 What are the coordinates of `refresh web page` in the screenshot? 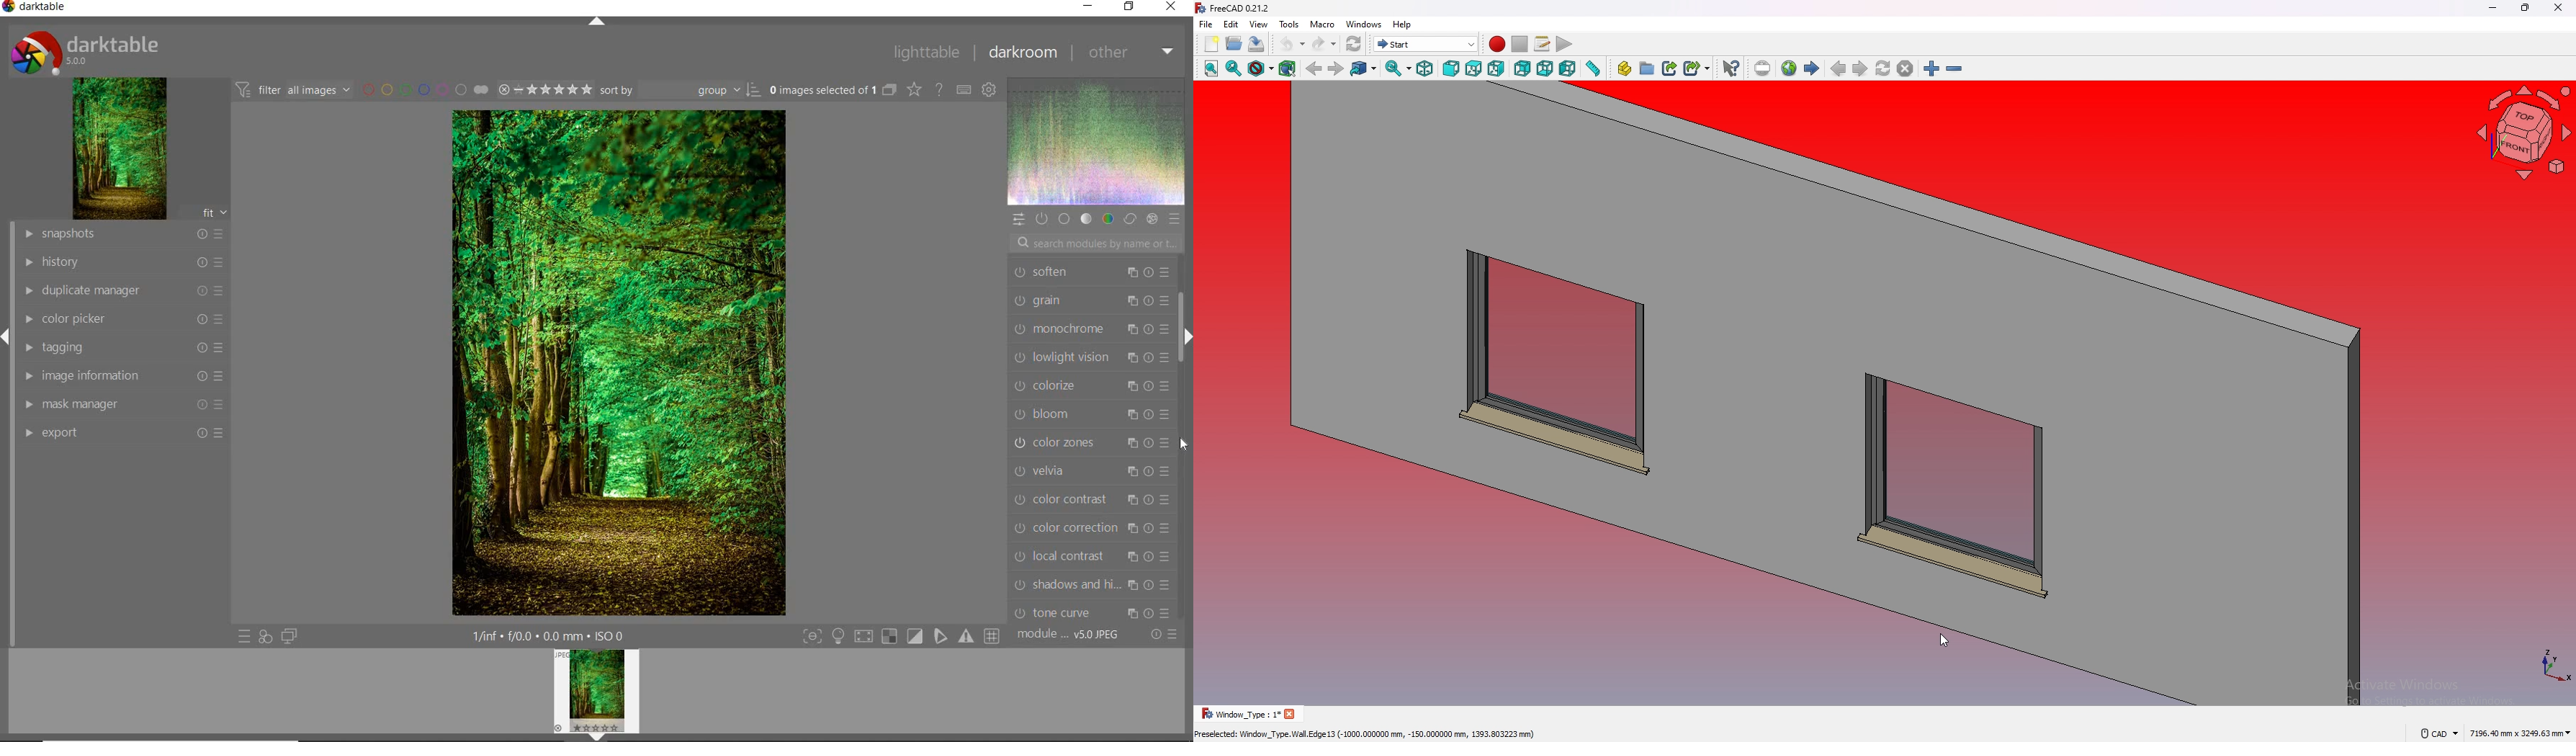 It's located at (1884, 68).